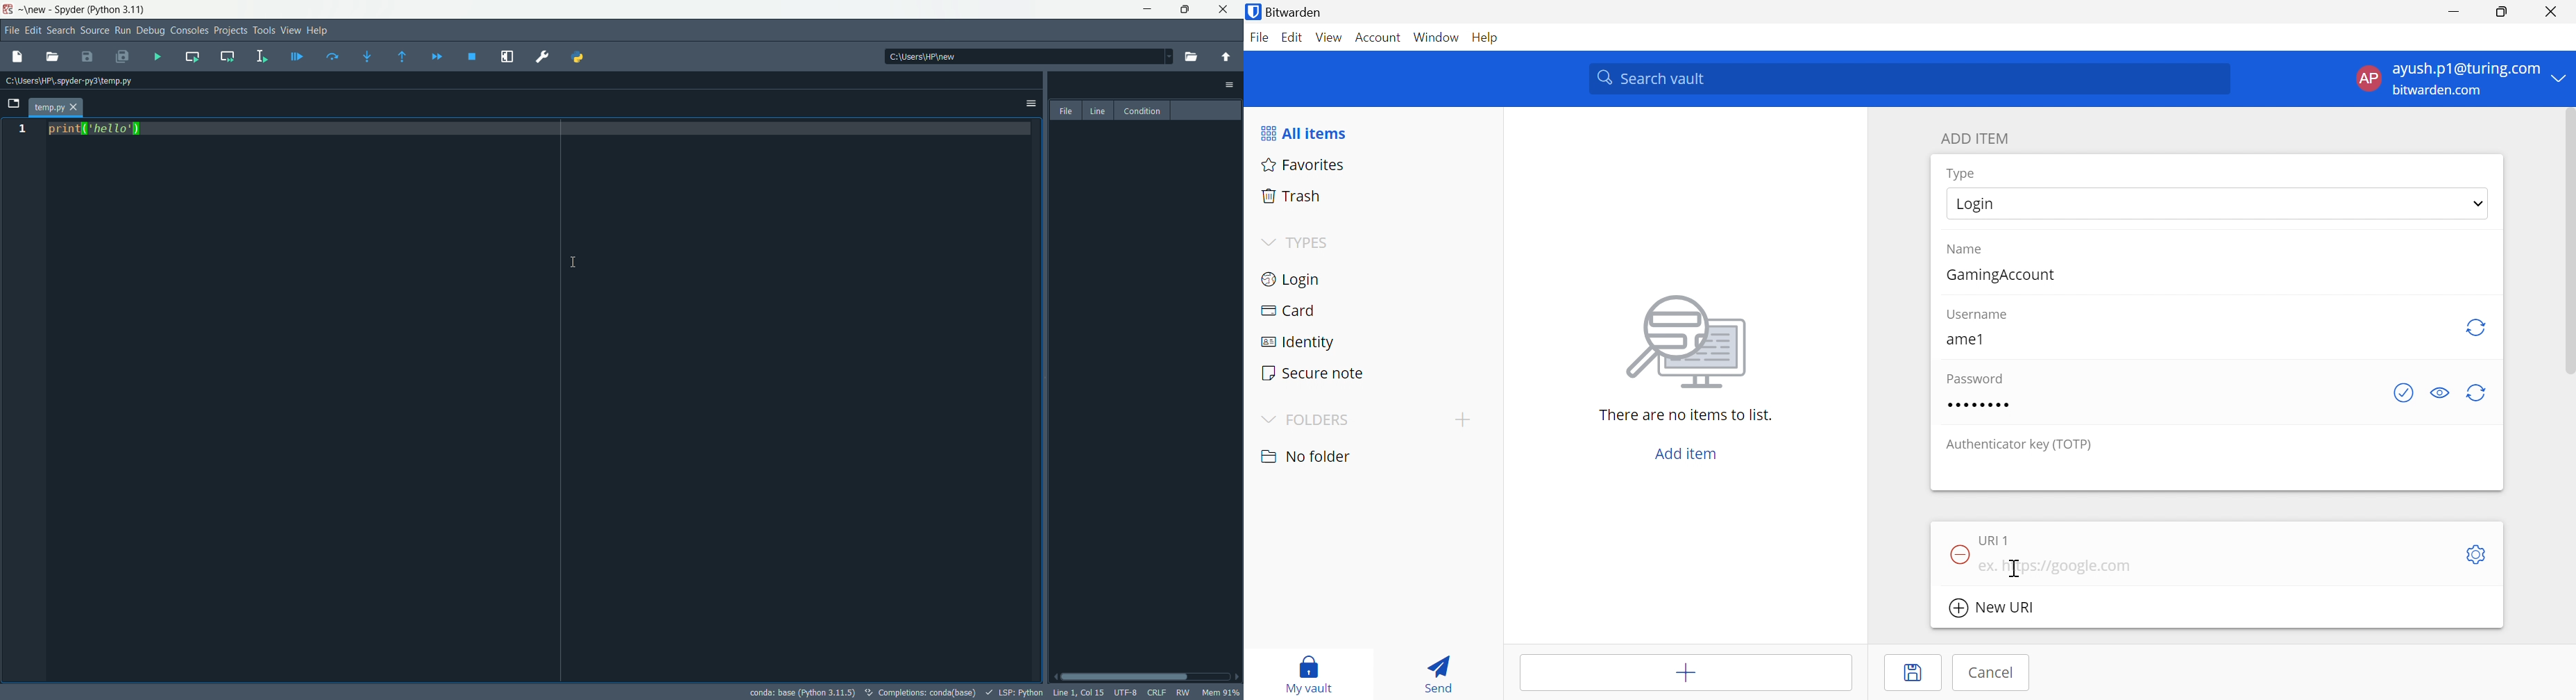 The width and height of the screenshot is (2576, 700). Describe the element at coordinates (1260, 38) in the screenshot. I see `File` at that location.